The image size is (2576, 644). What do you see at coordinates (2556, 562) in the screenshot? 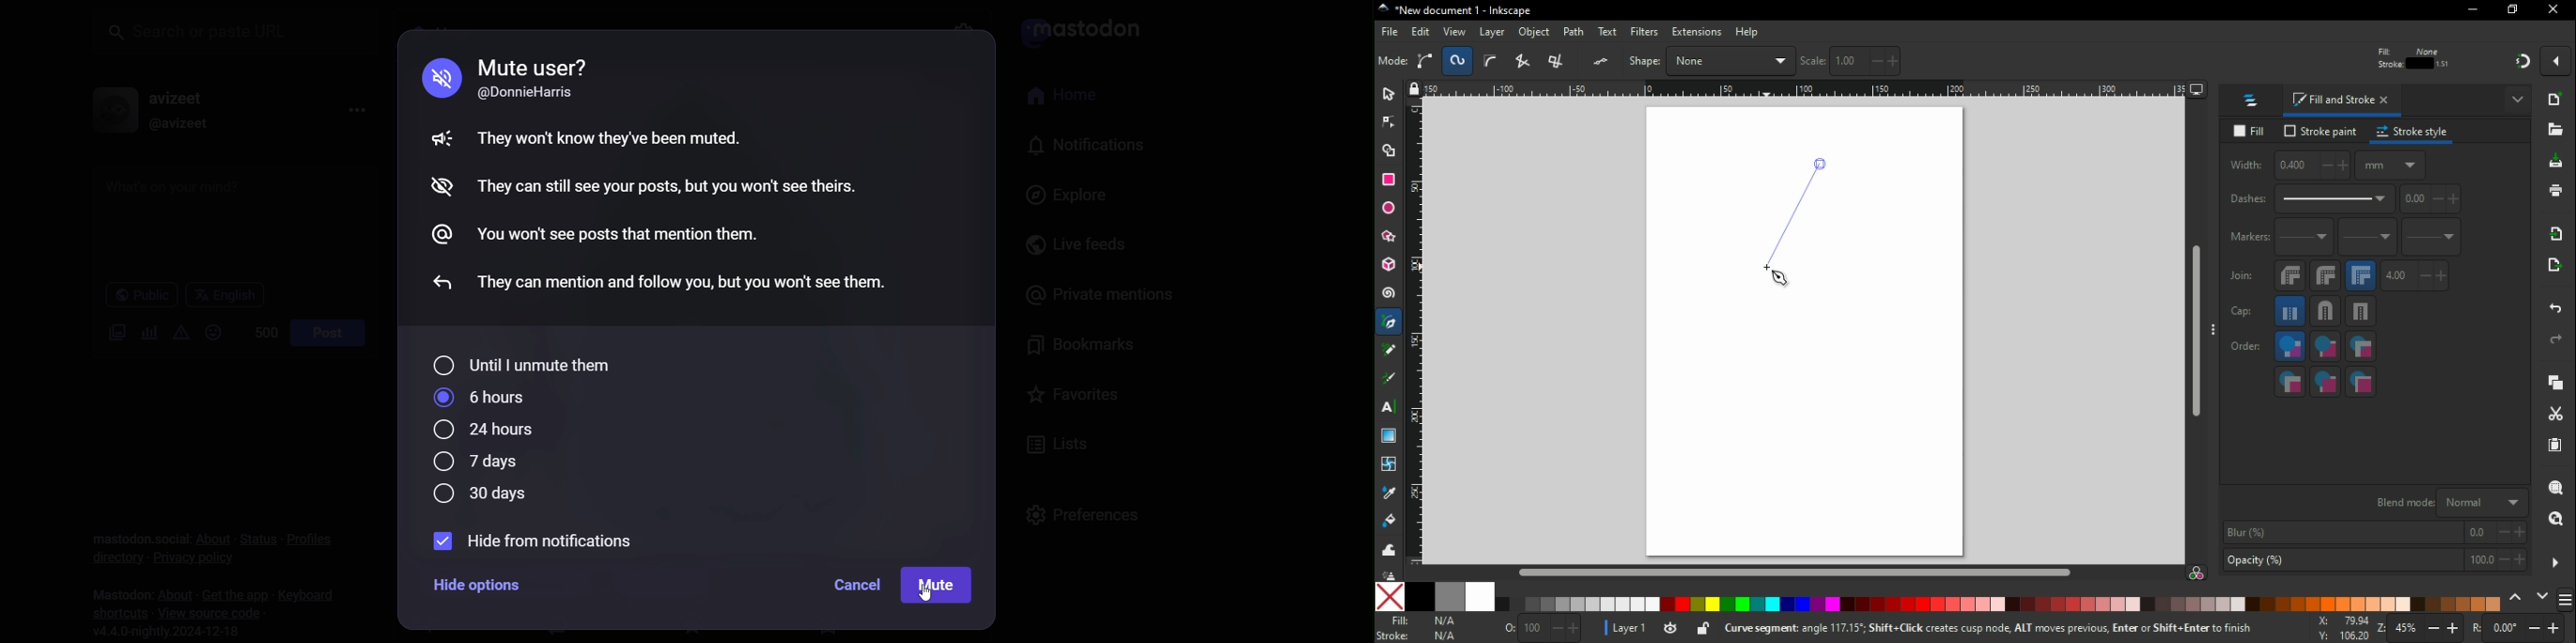
I see `more options` at bounding box center [2556, 562].